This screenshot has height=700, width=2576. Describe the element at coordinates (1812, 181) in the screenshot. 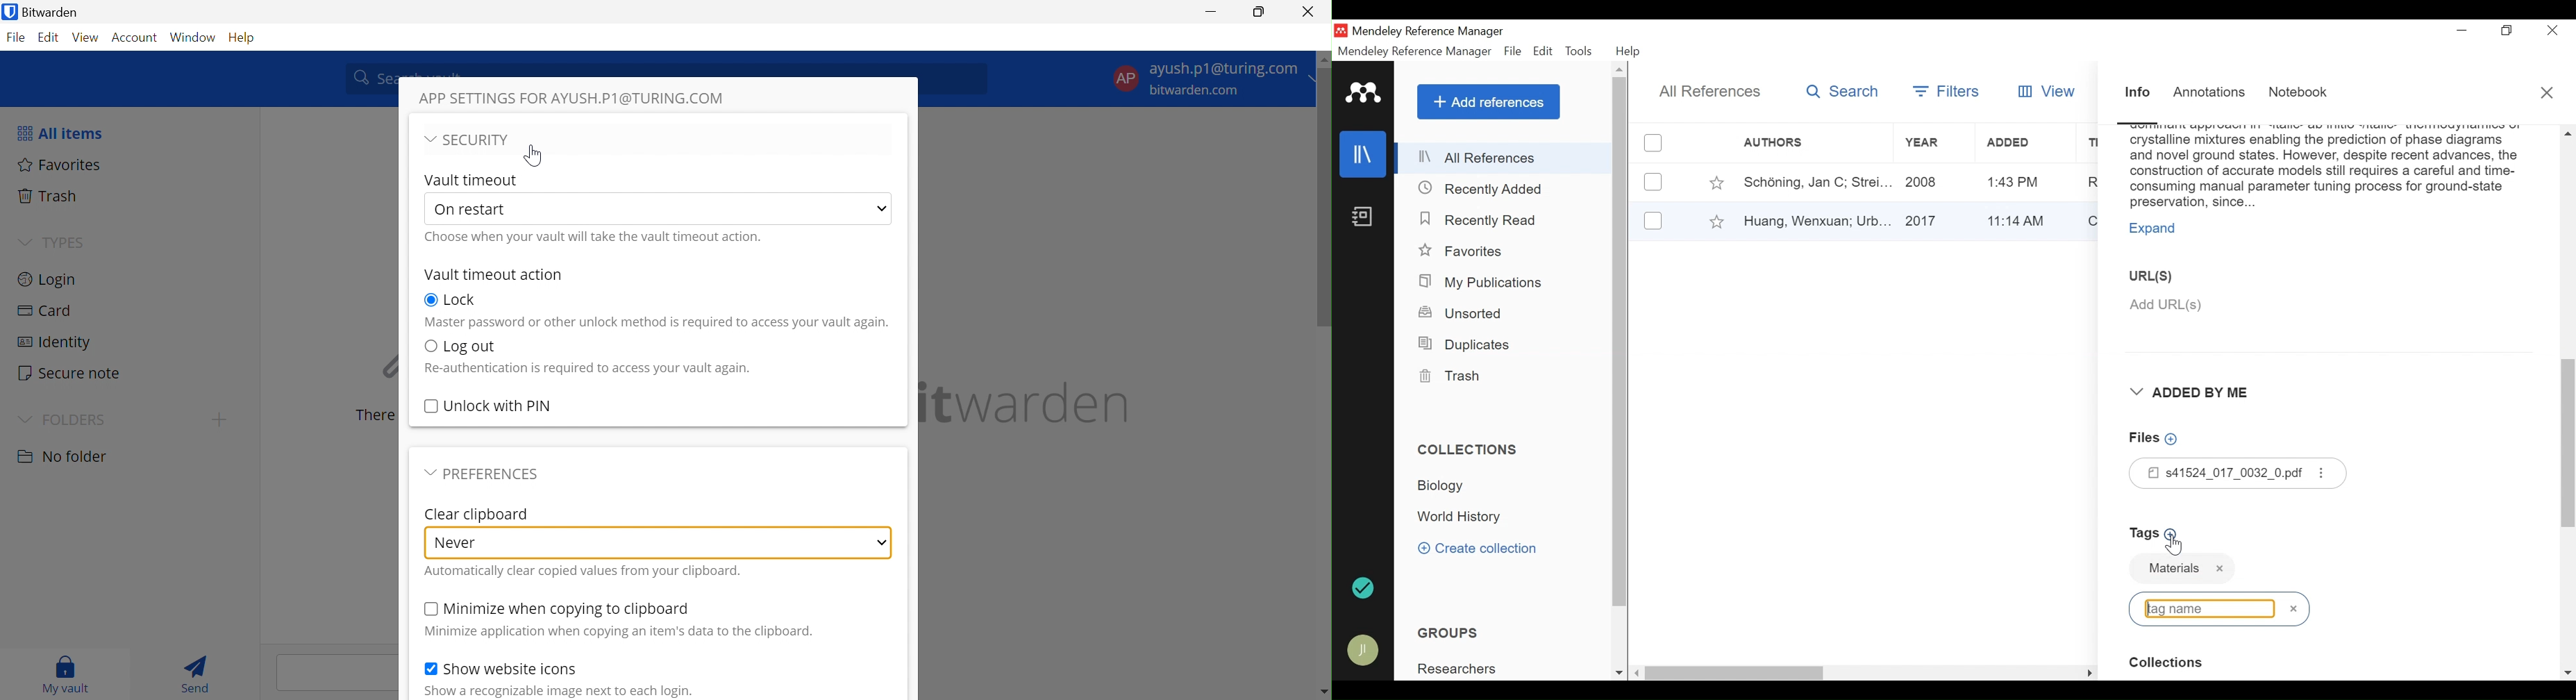

I see `Author` at that location.